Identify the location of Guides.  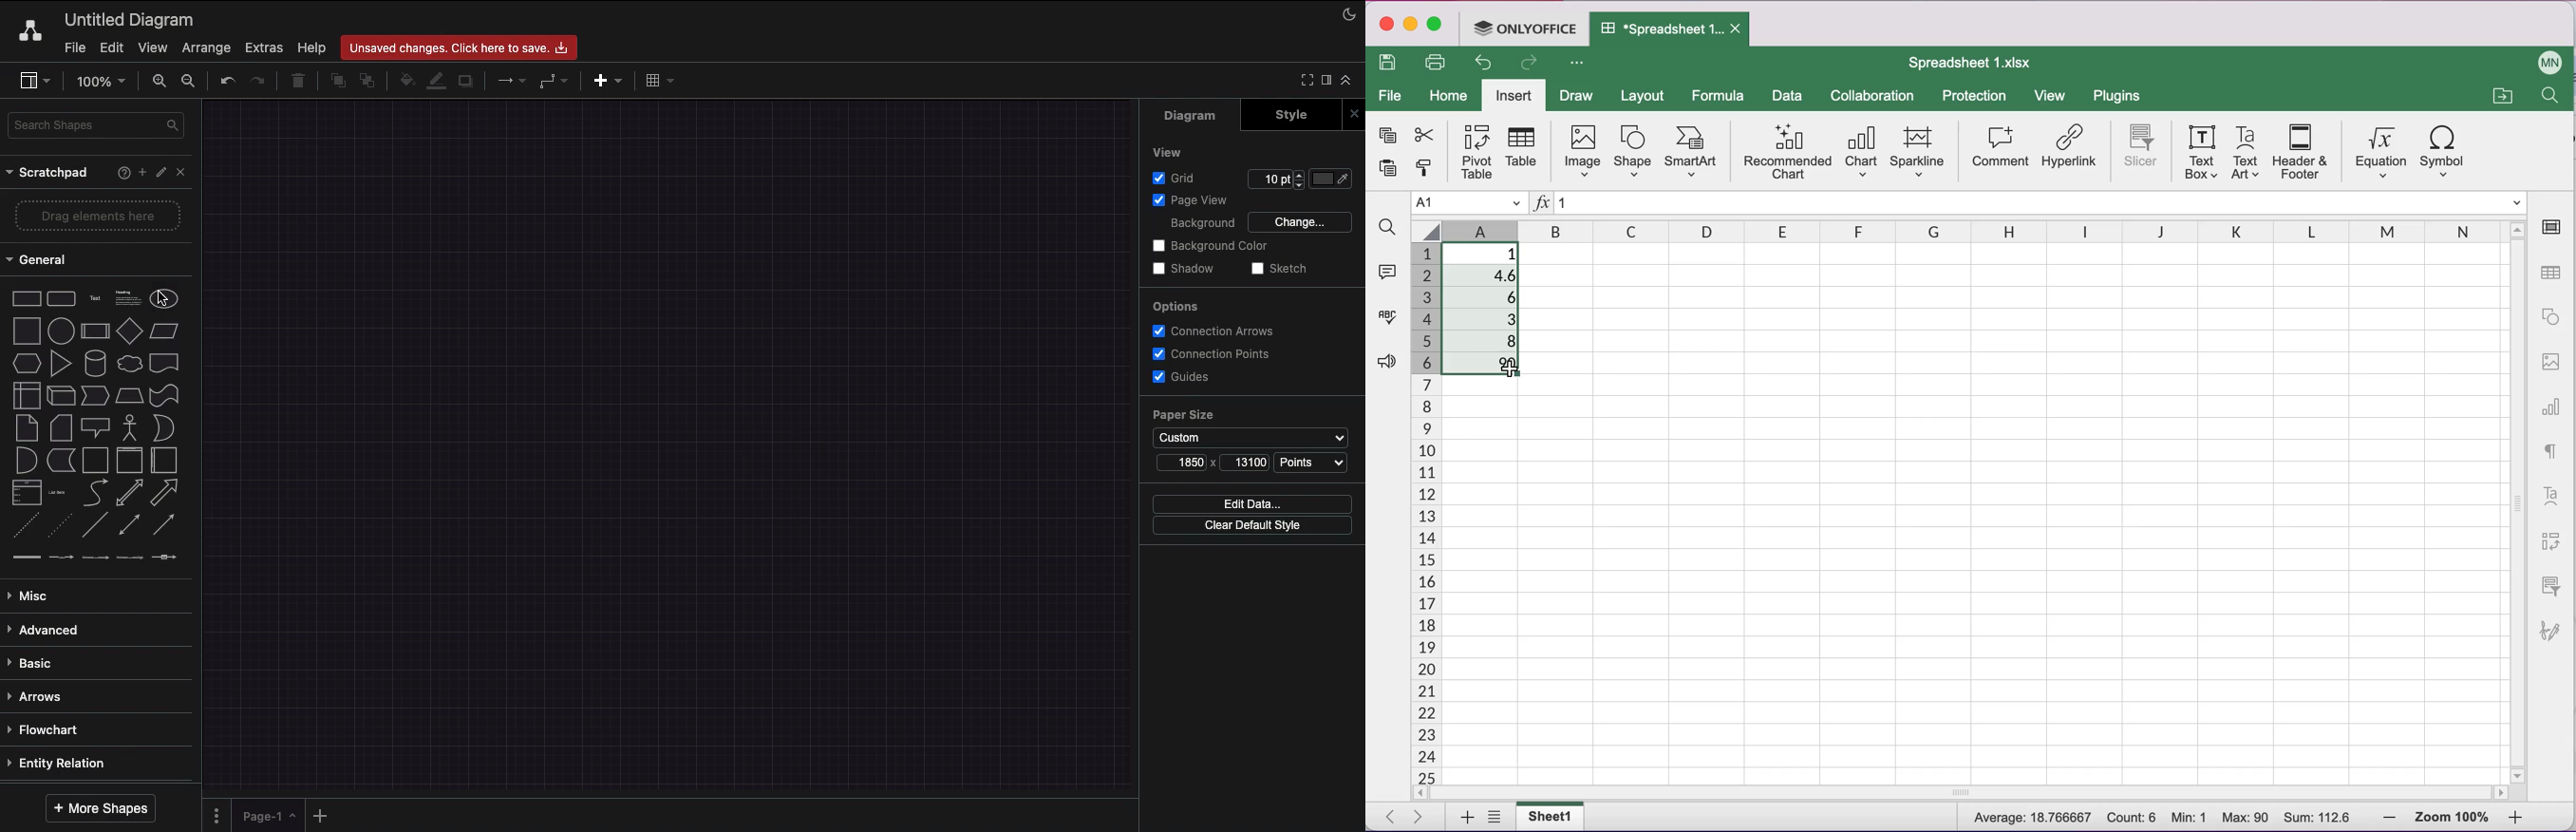
(1184, 378).